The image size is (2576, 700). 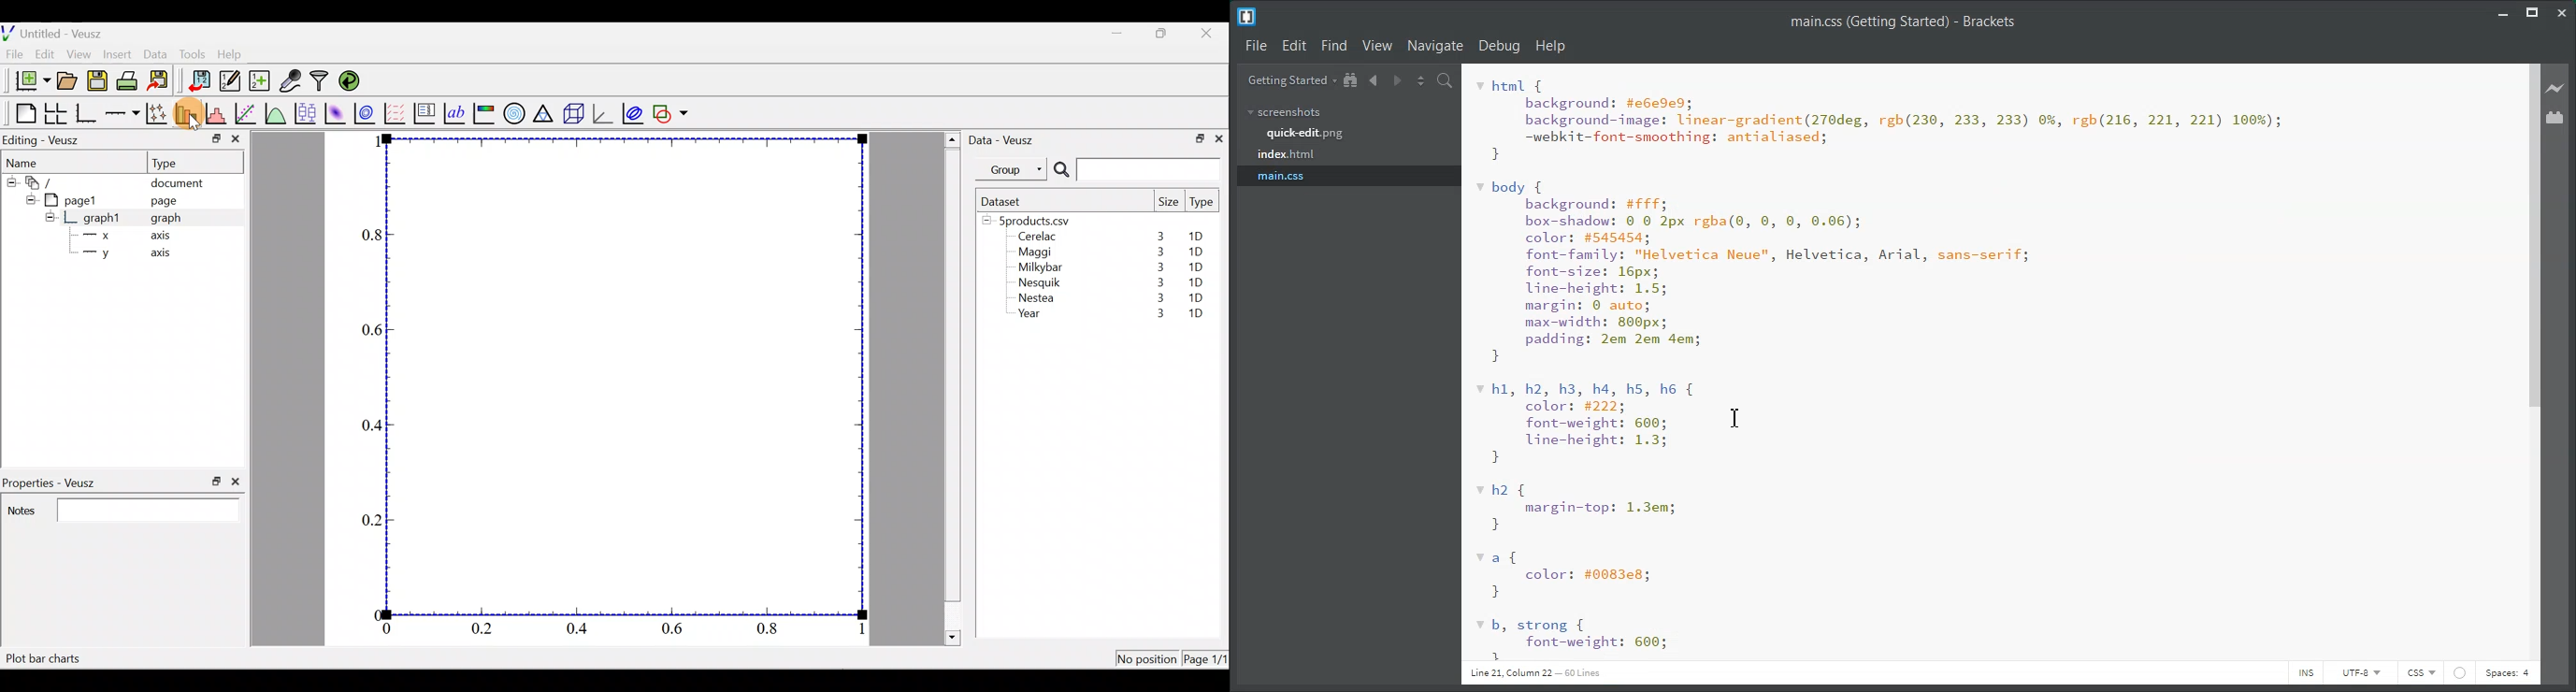 What do you see at coordinates (238, 481) in the screenshot?
I see `close` at bounding box center [238, 481].